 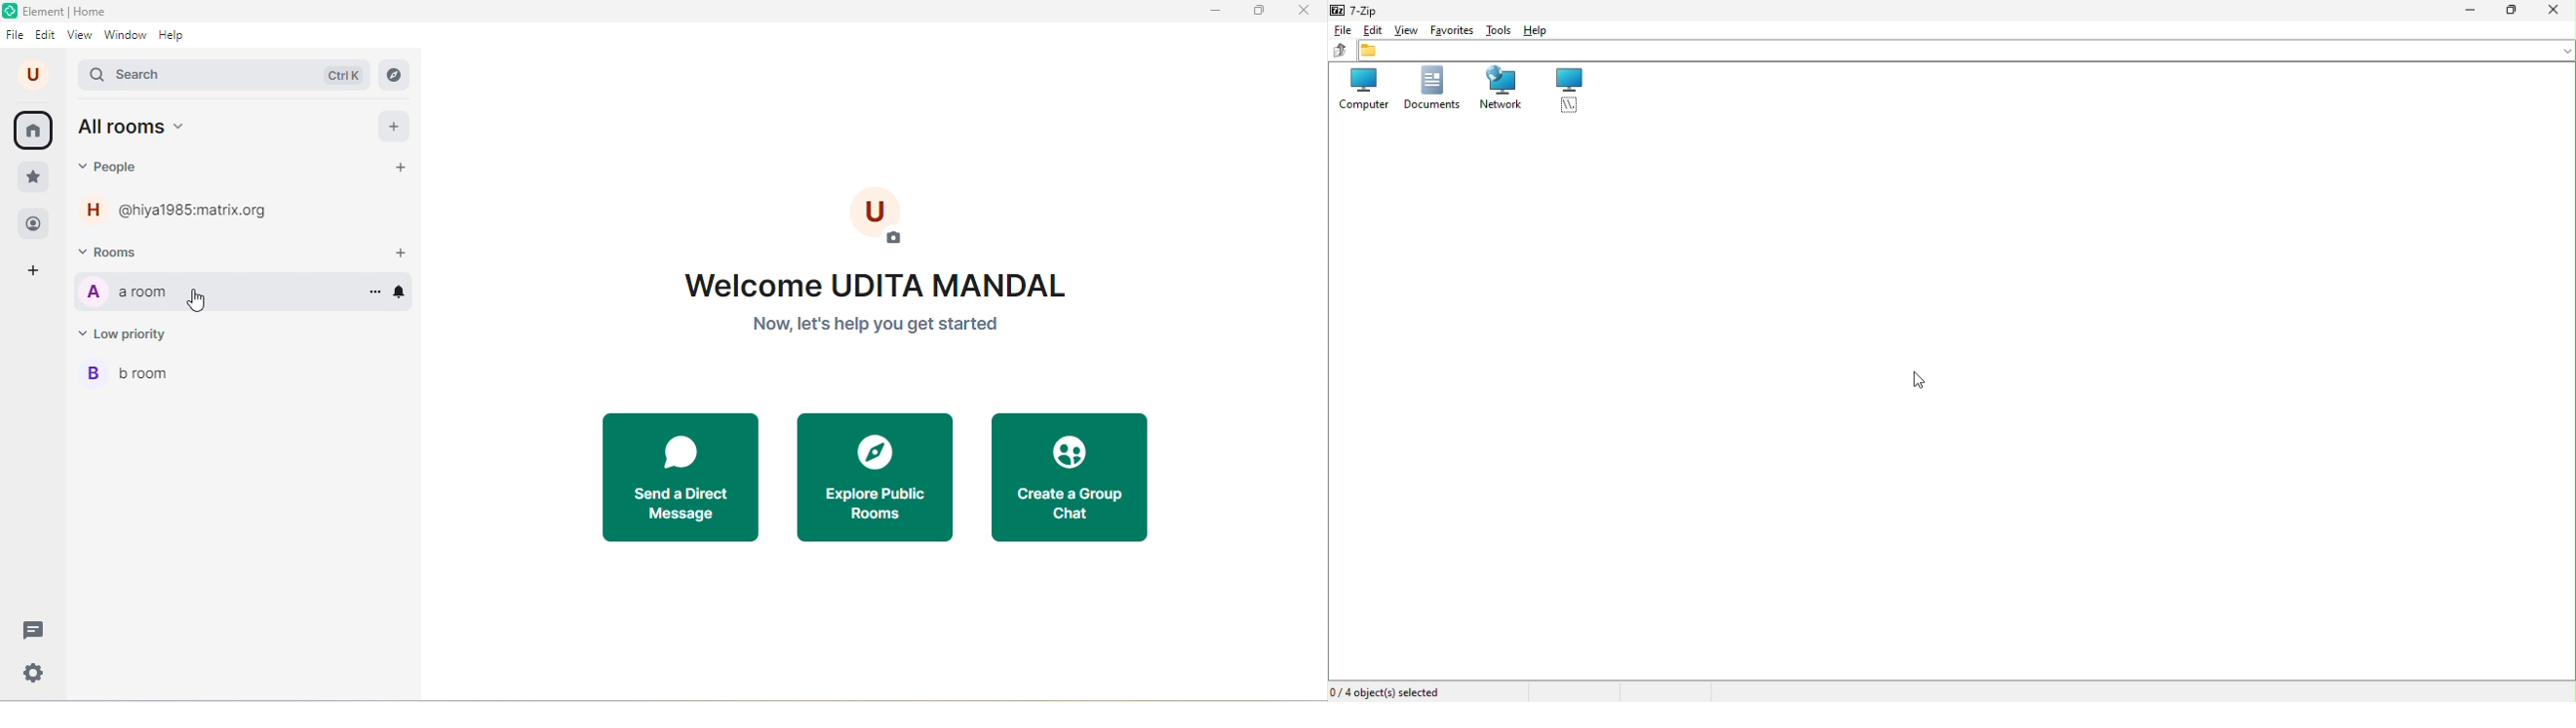 I want to click on maximize, so click(x=1258, y=14).